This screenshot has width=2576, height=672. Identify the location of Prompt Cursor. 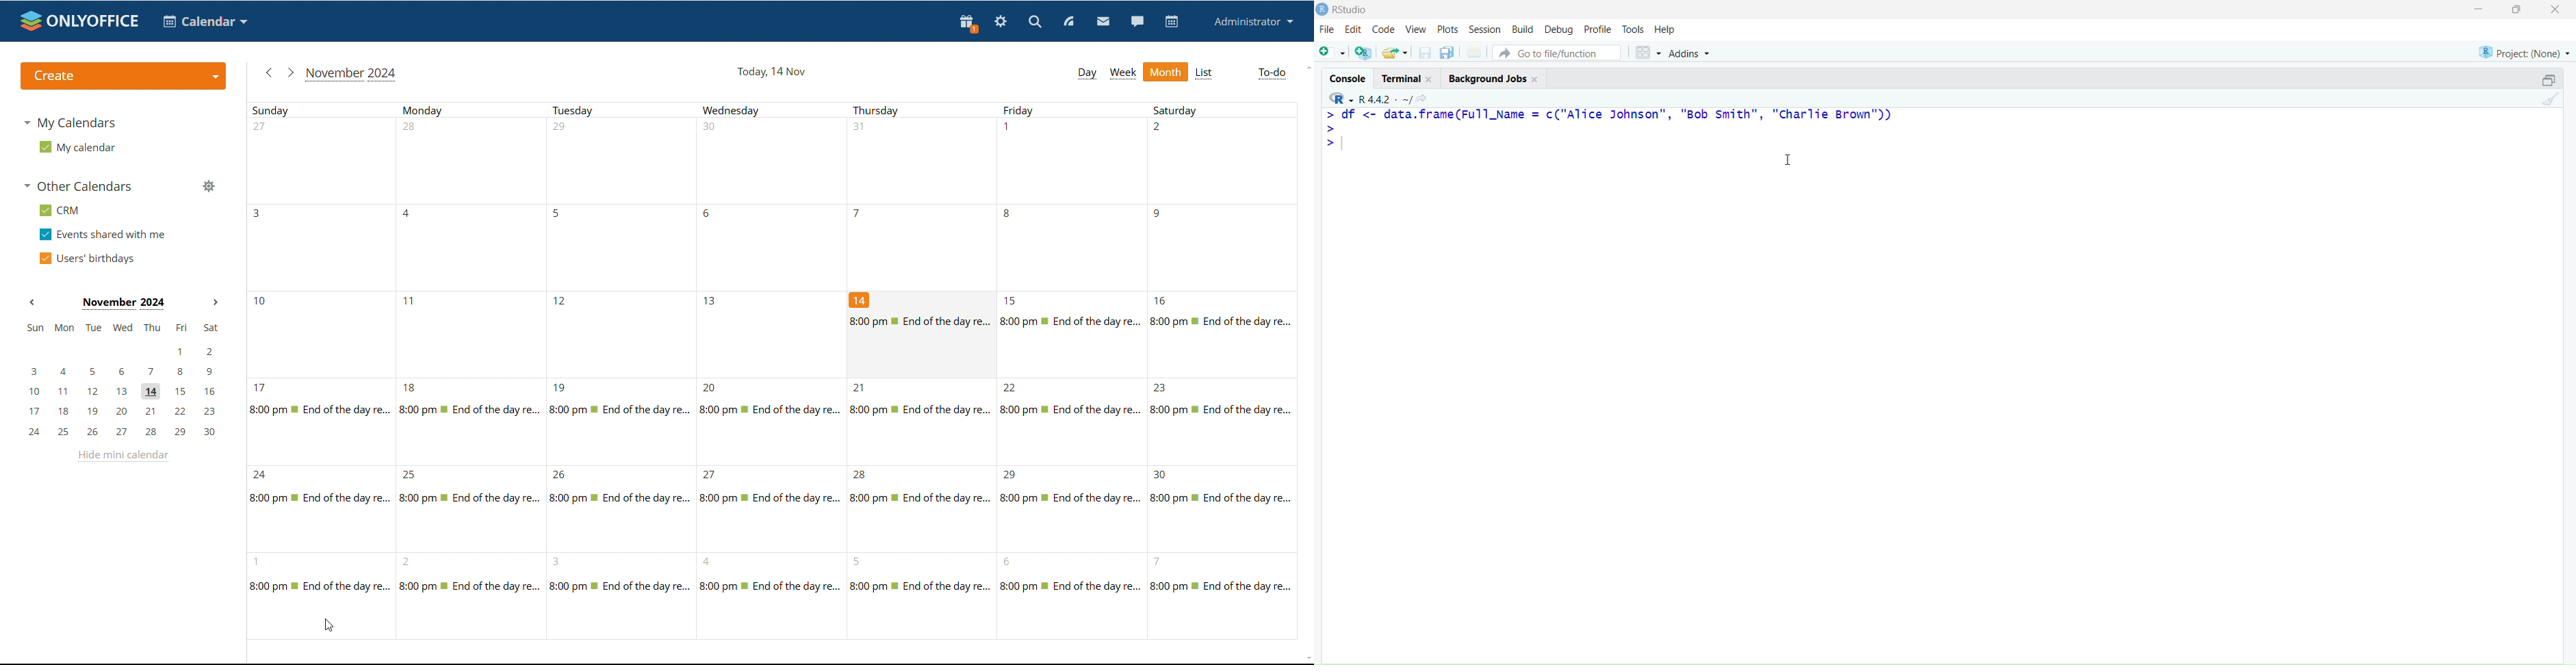
(1332, 145).